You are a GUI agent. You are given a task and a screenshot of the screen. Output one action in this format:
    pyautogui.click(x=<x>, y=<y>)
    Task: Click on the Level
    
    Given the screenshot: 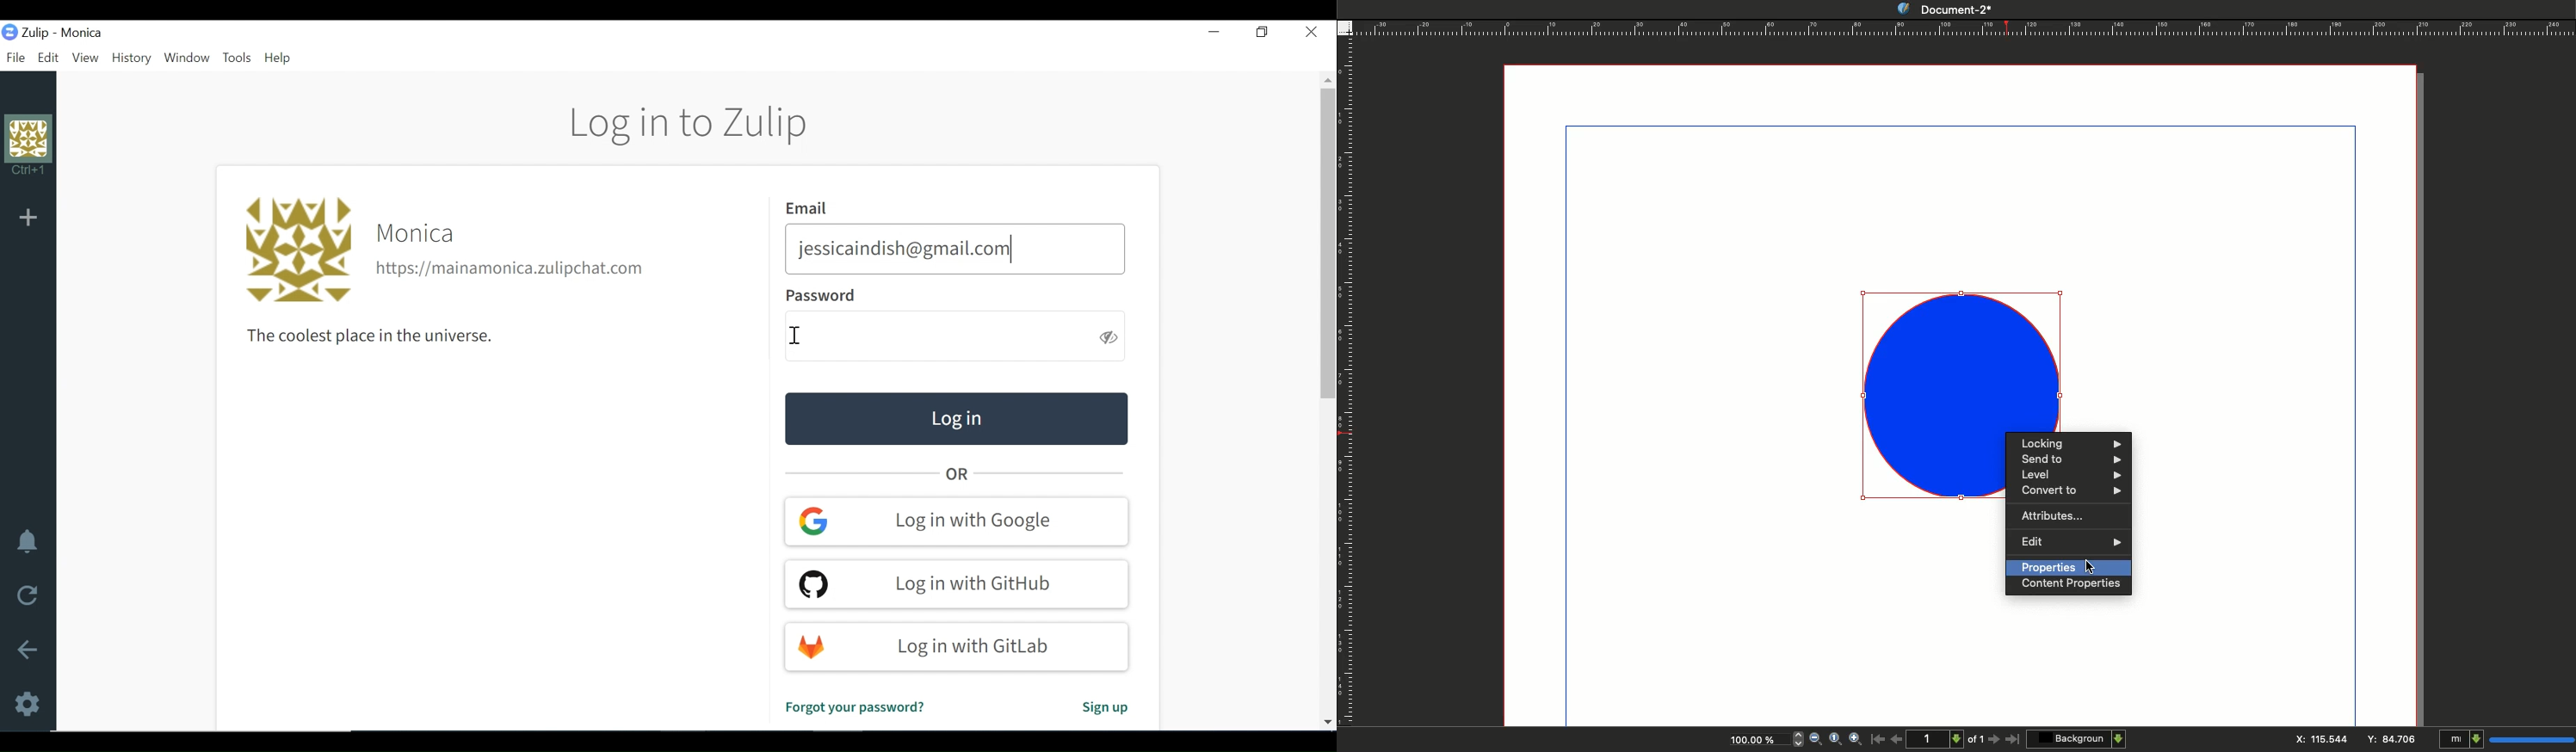 What is the action you would take?
    pyautogui.click(x=2069, y=473)
    